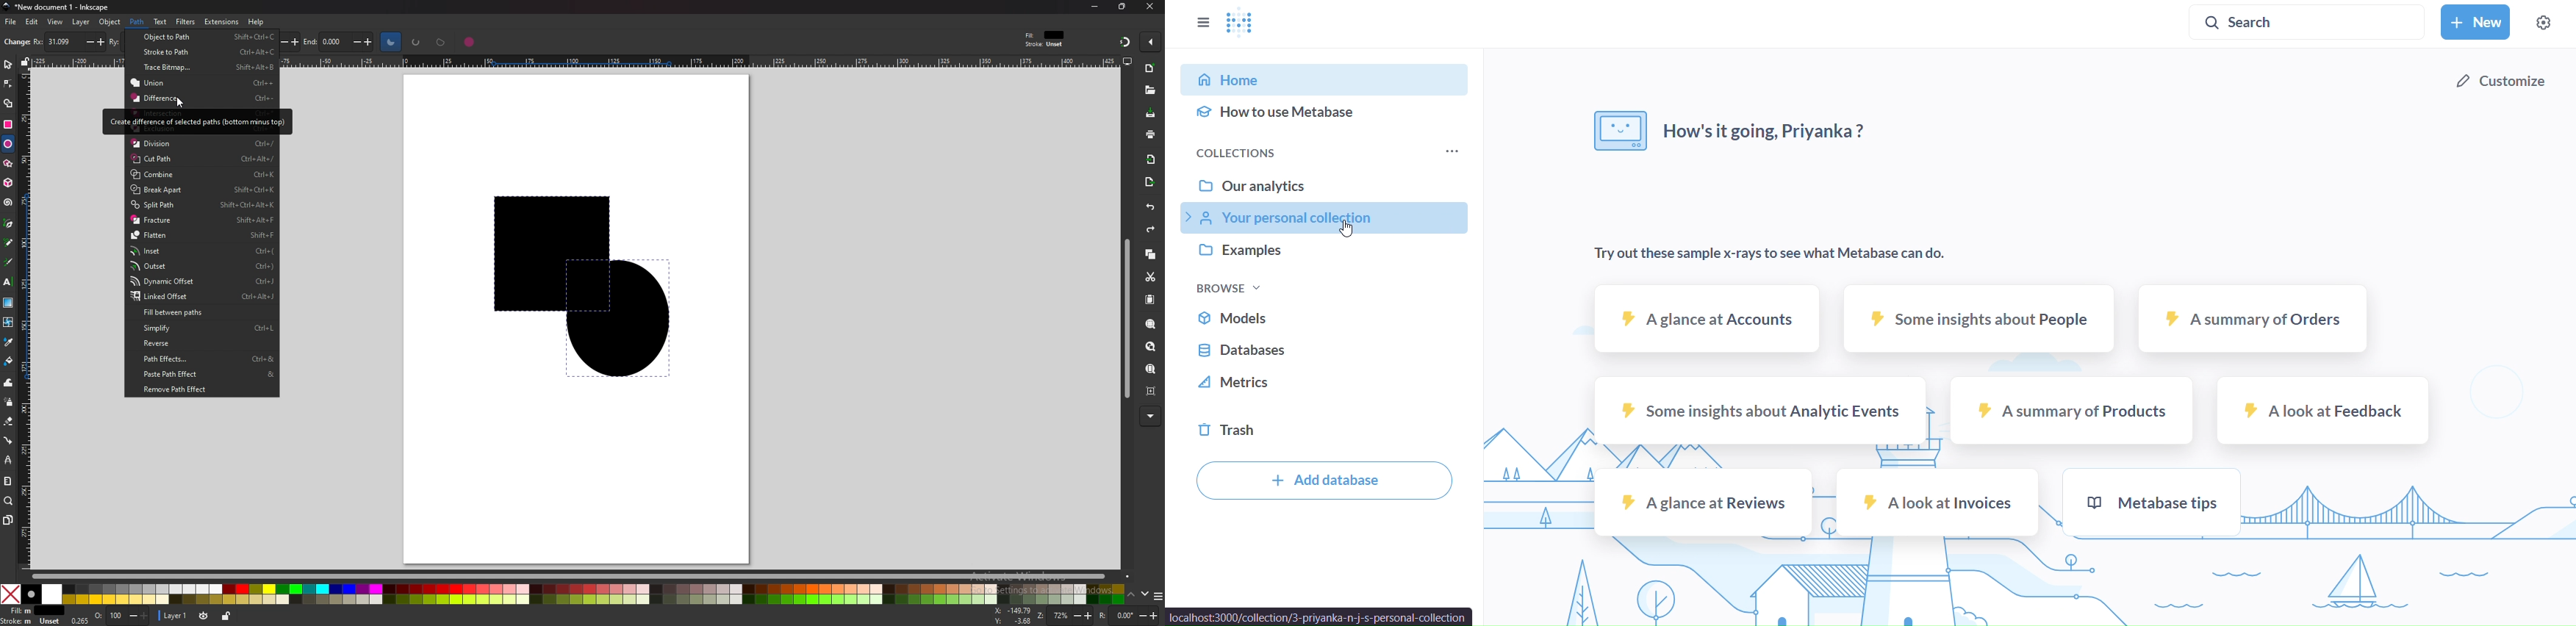 This screenshot has width=2576, height=644. Describe the element at coordinates (203, 190) in the screenshot. I see `Break Apart` at that location.